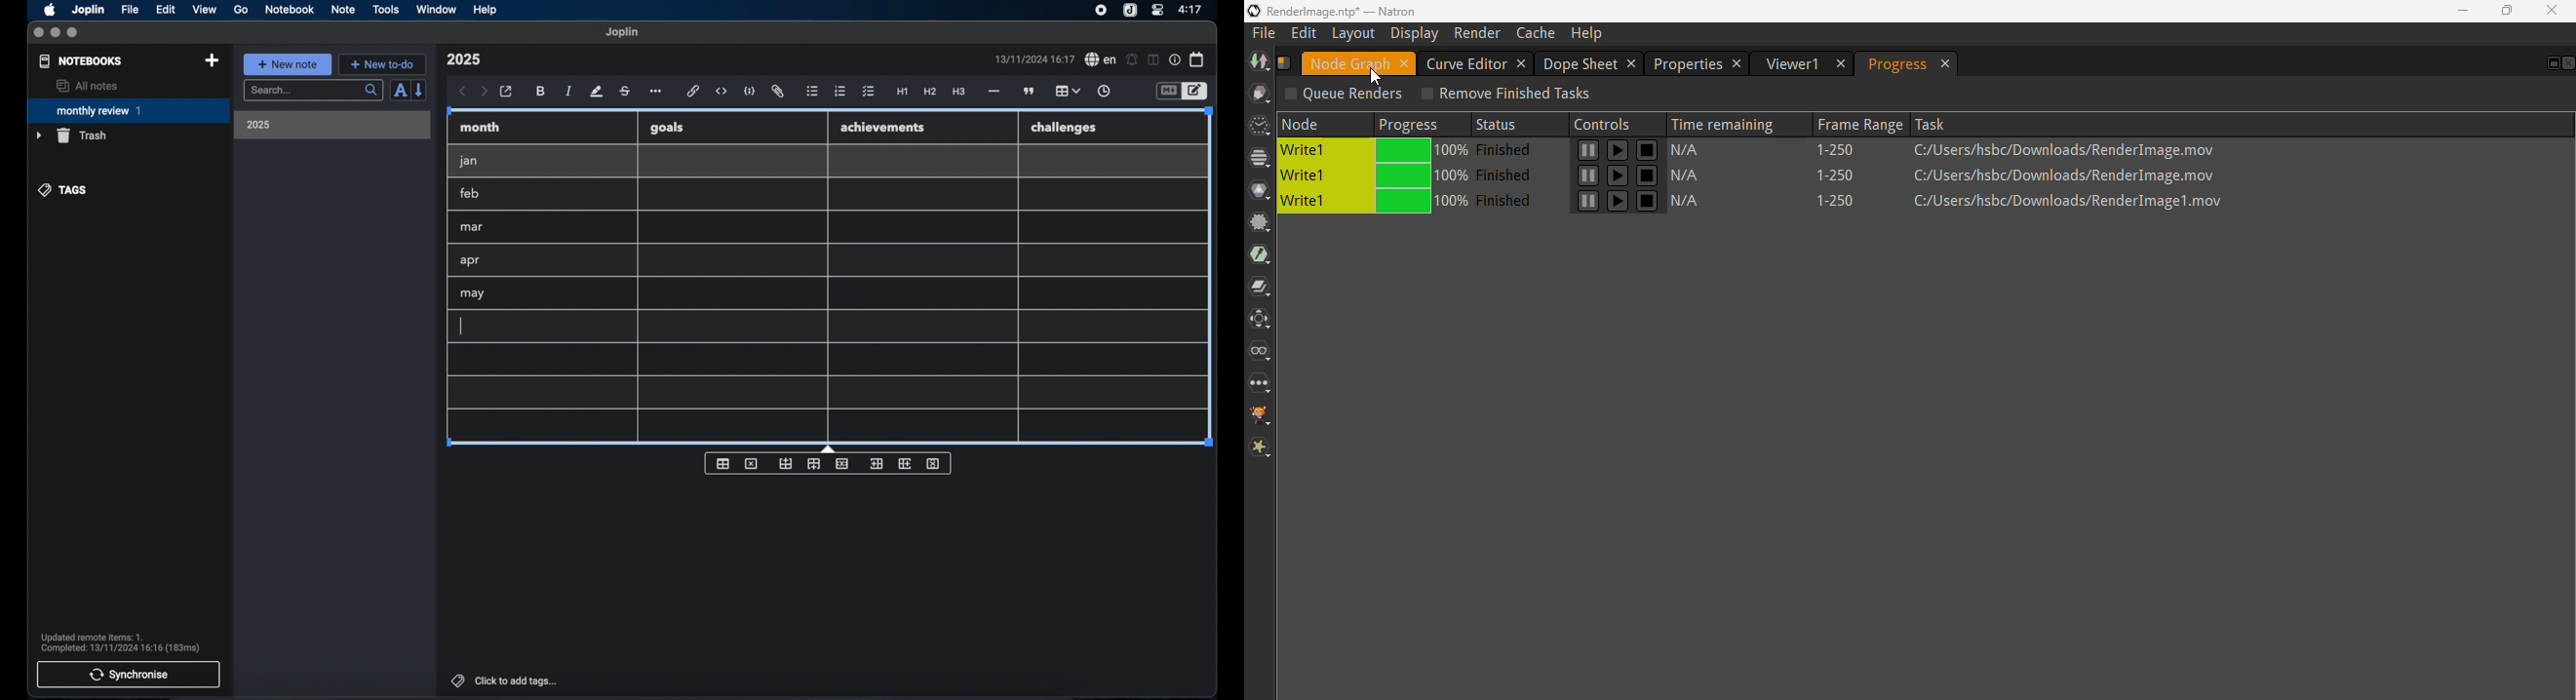  Describe the element at coordinates (934, 464) in the screenshot. I see `delete column` at that location.